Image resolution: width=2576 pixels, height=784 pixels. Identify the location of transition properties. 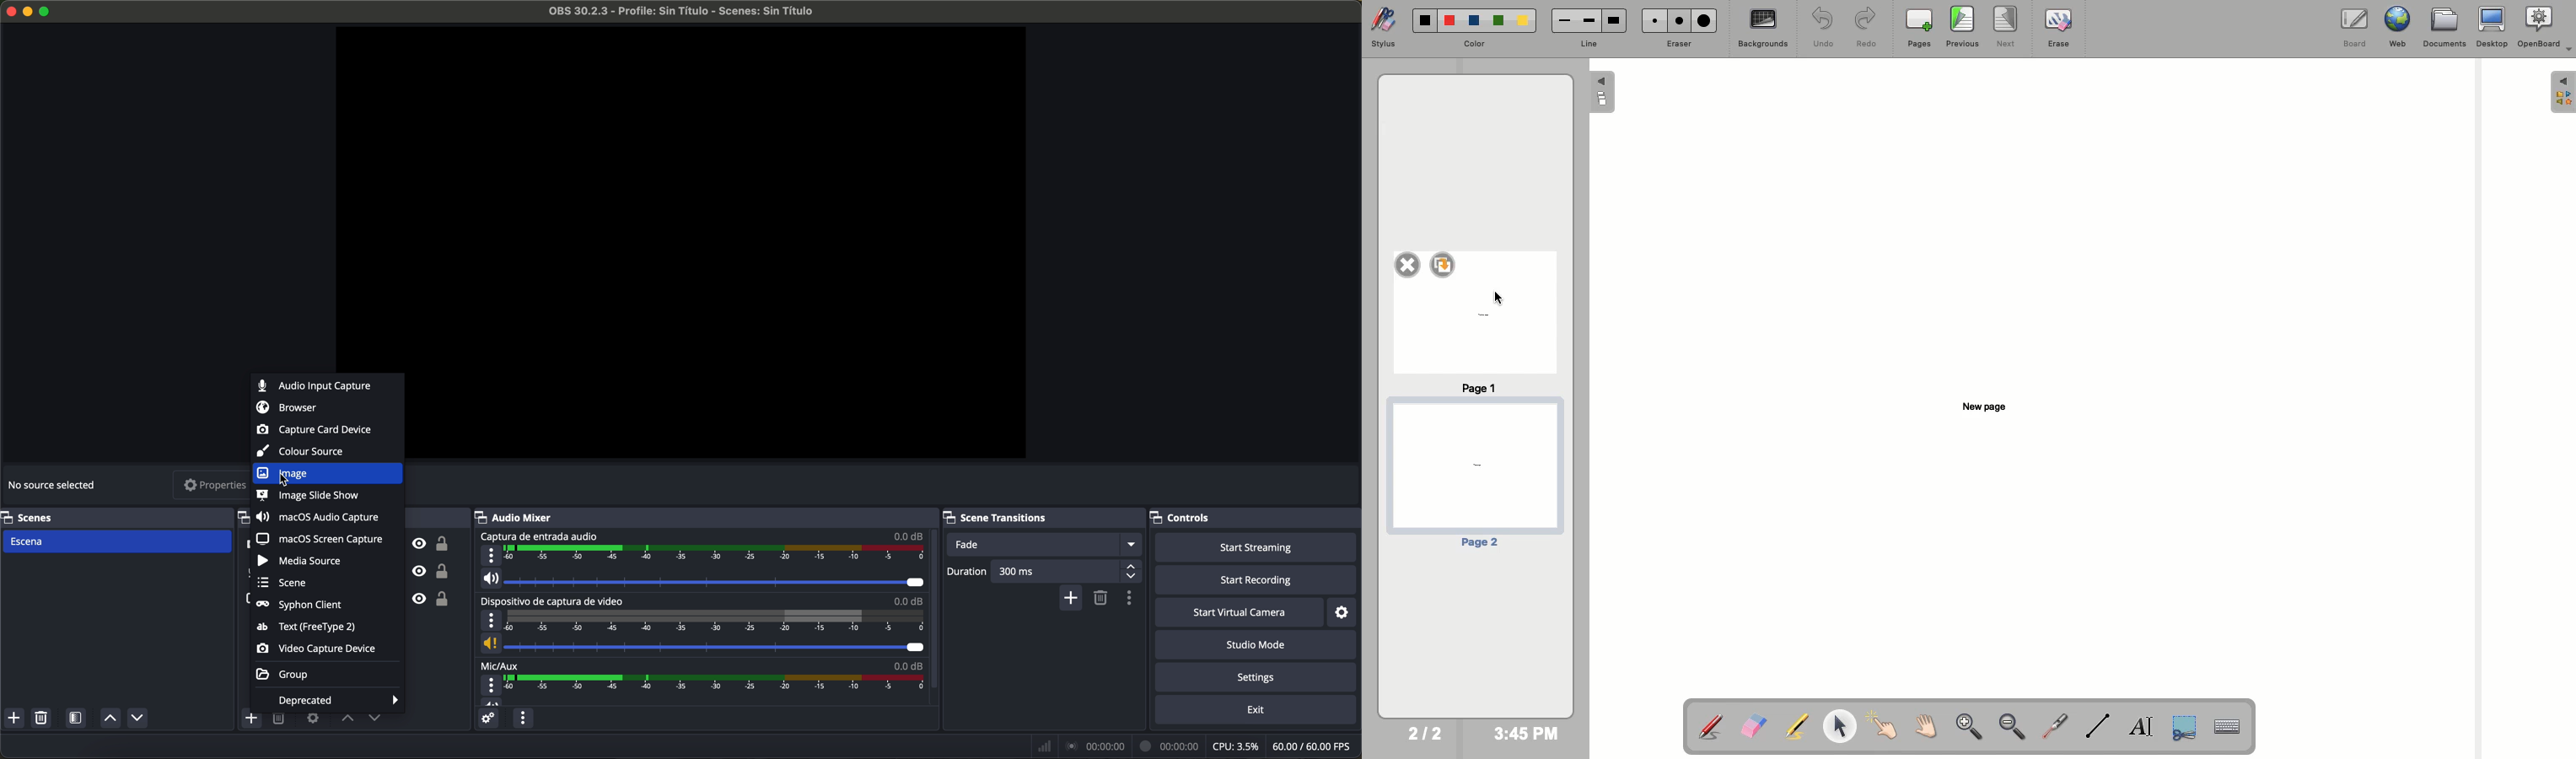
(1132, 599).